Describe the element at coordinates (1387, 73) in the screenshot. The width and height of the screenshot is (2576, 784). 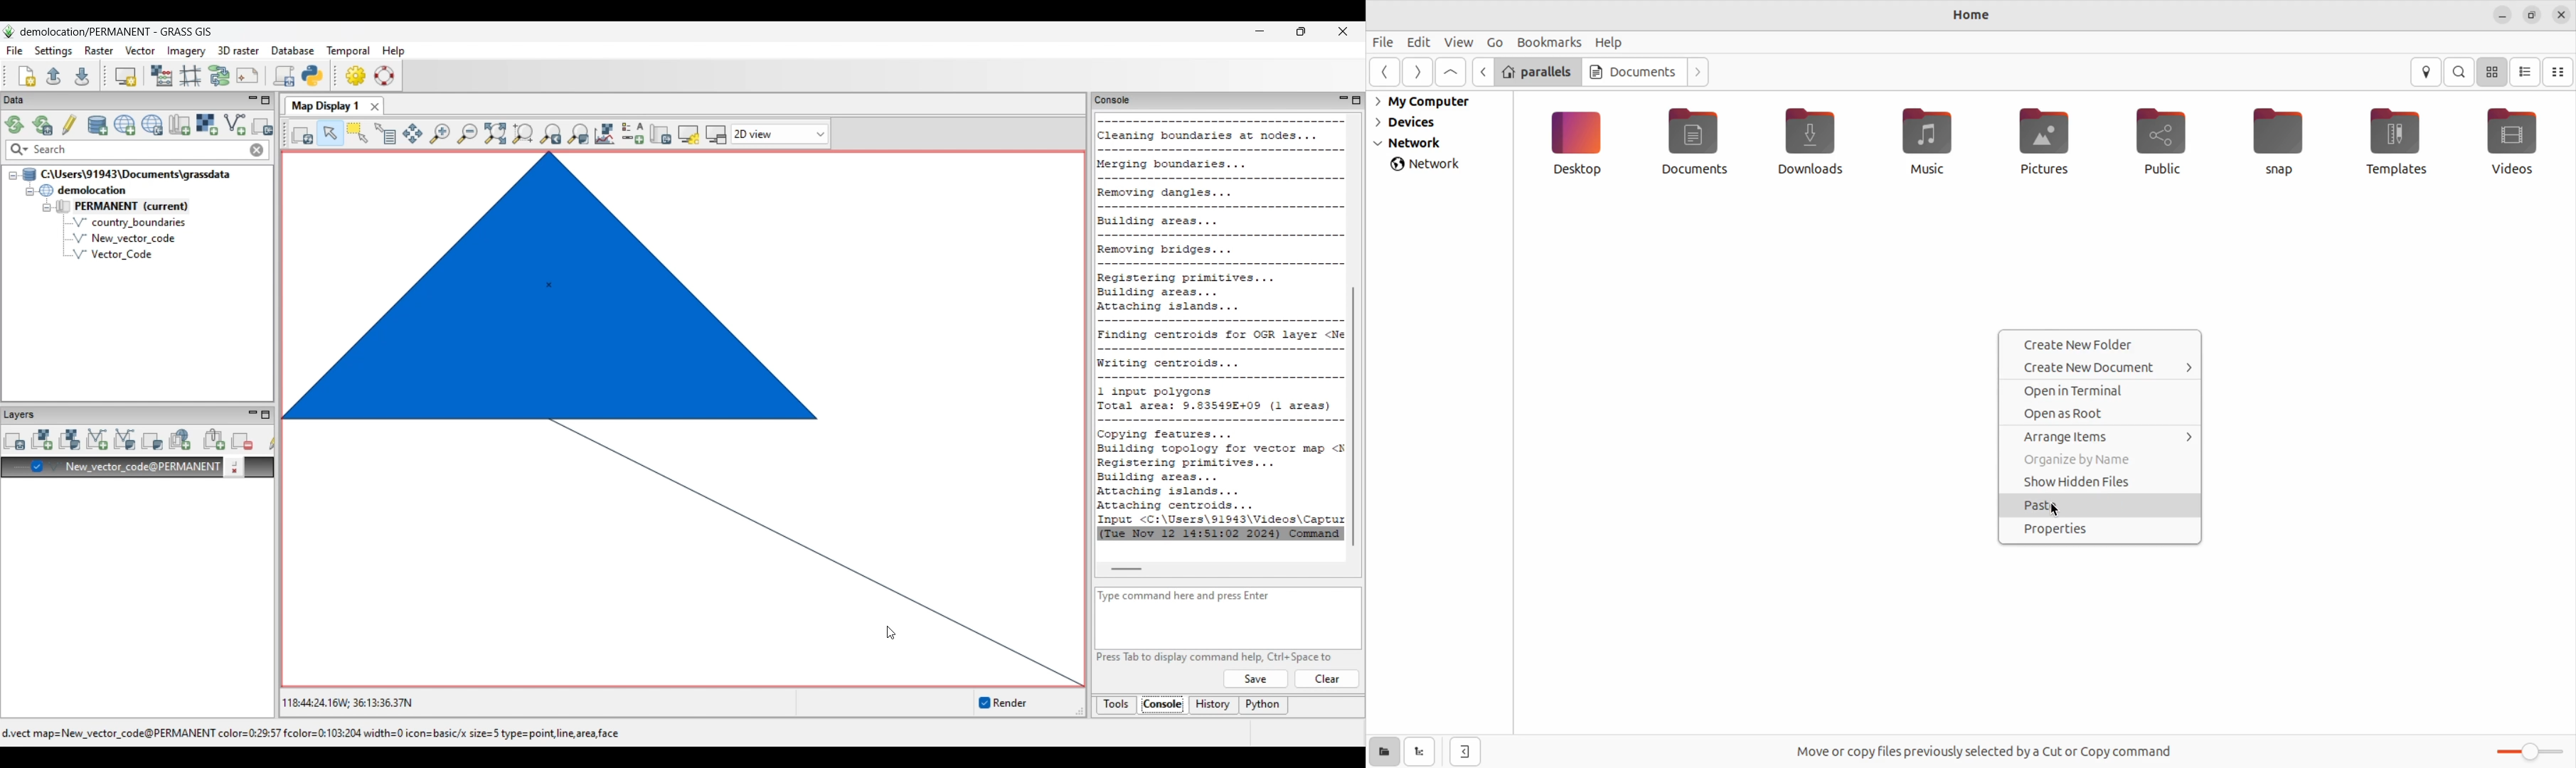
I see `go back` at that location.